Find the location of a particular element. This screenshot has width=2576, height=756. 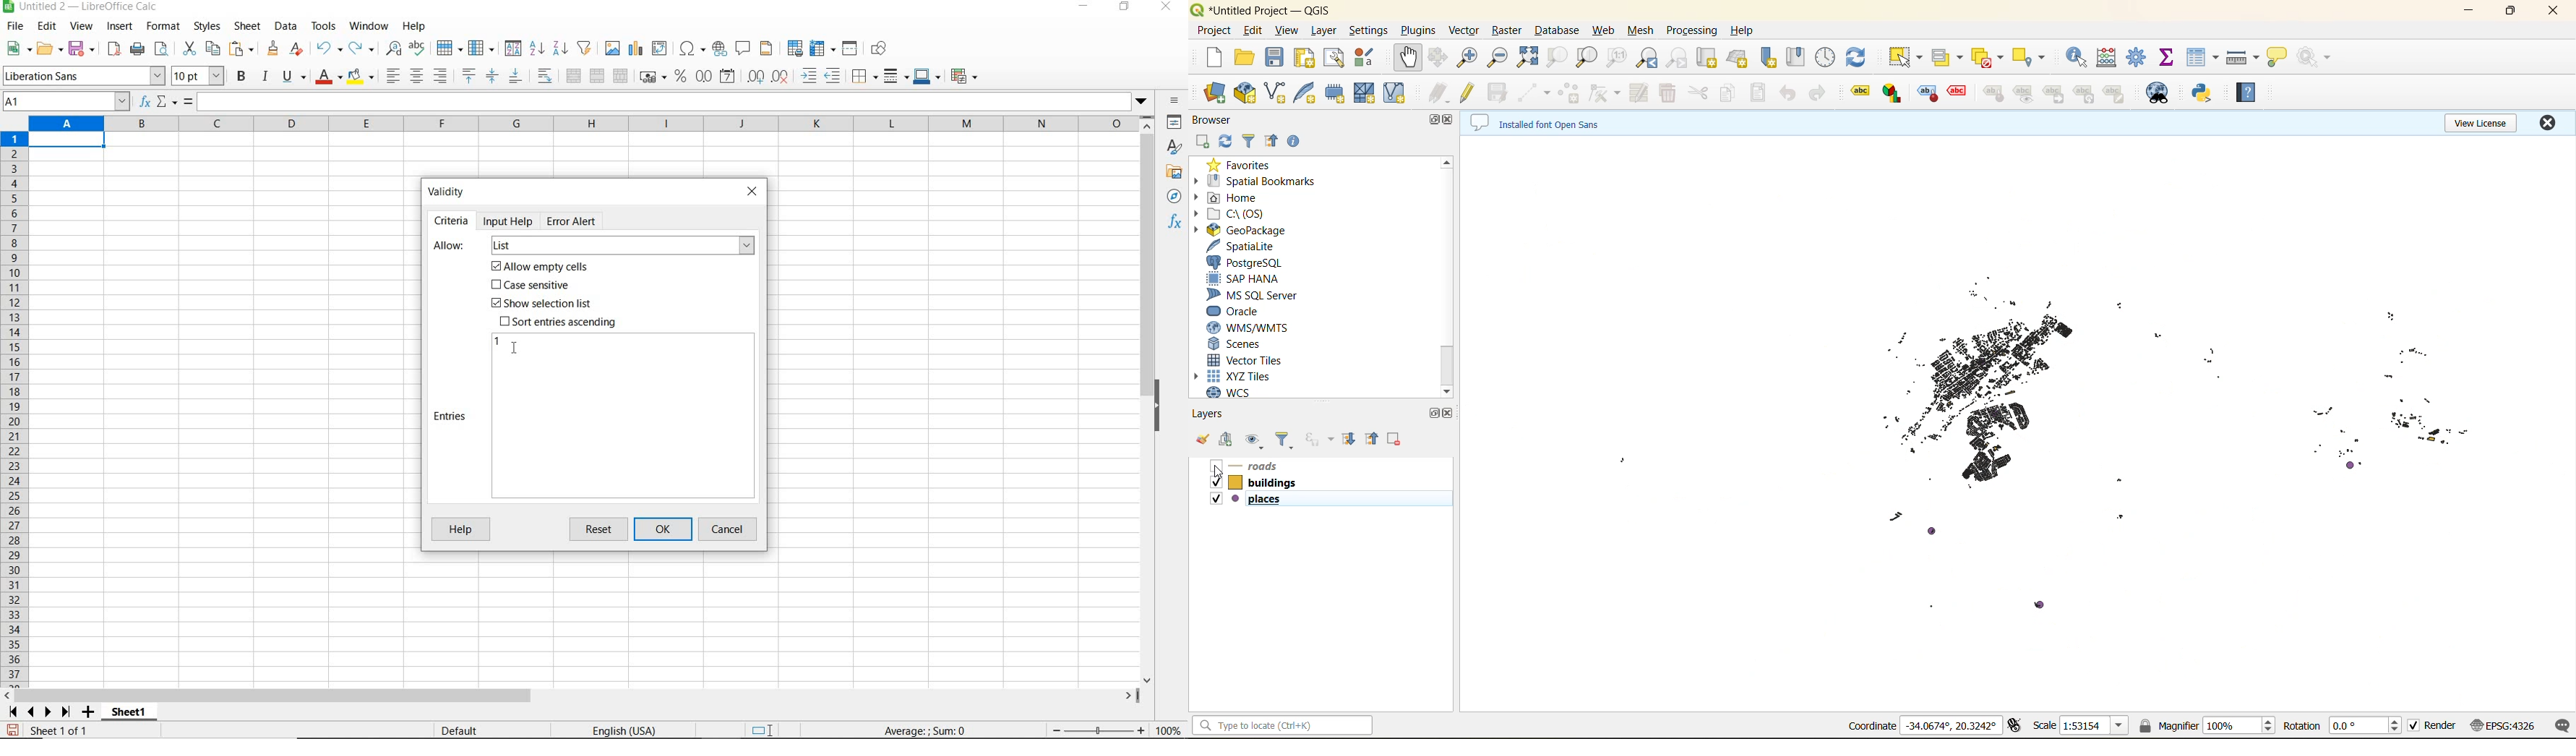

c\:os is located at coordinates (1242, 214).